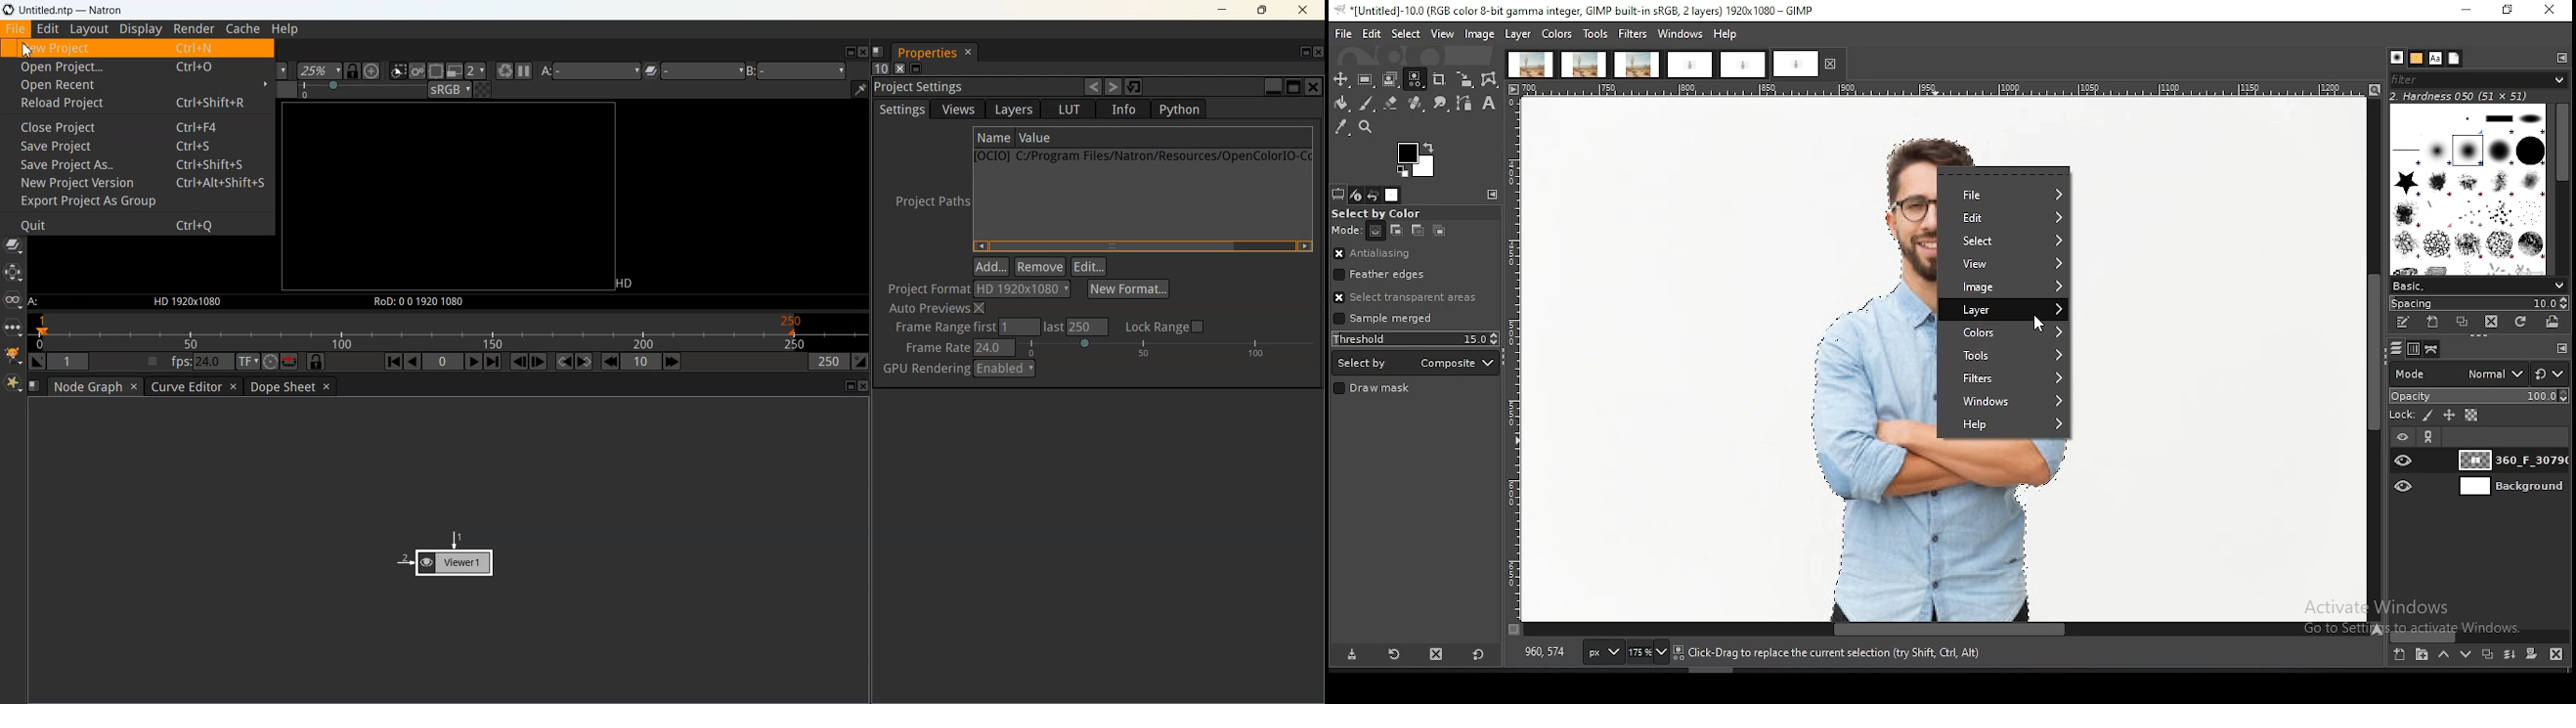  What do you see at coordinates (2458, 374) in the screenshot?
I see `blend mode` at bounding box center [2458, 374].